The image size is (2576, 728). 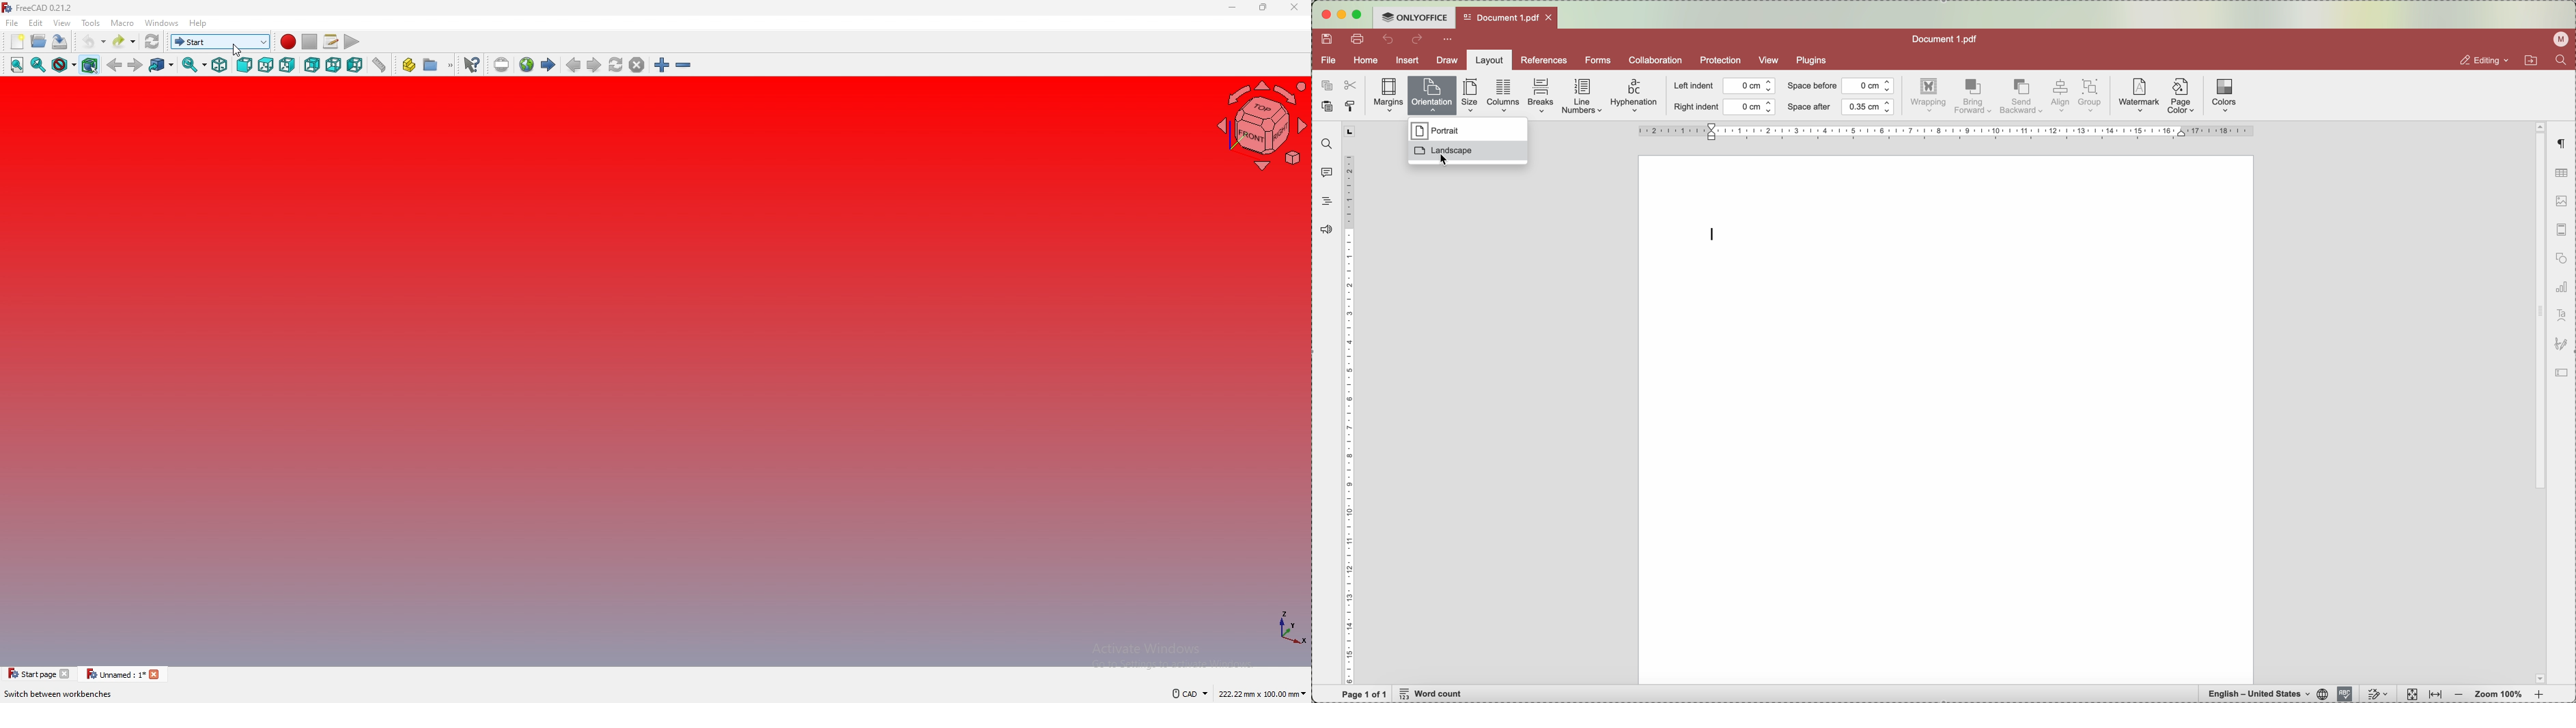 I want to click on record macro, so click(x=289, y=42).